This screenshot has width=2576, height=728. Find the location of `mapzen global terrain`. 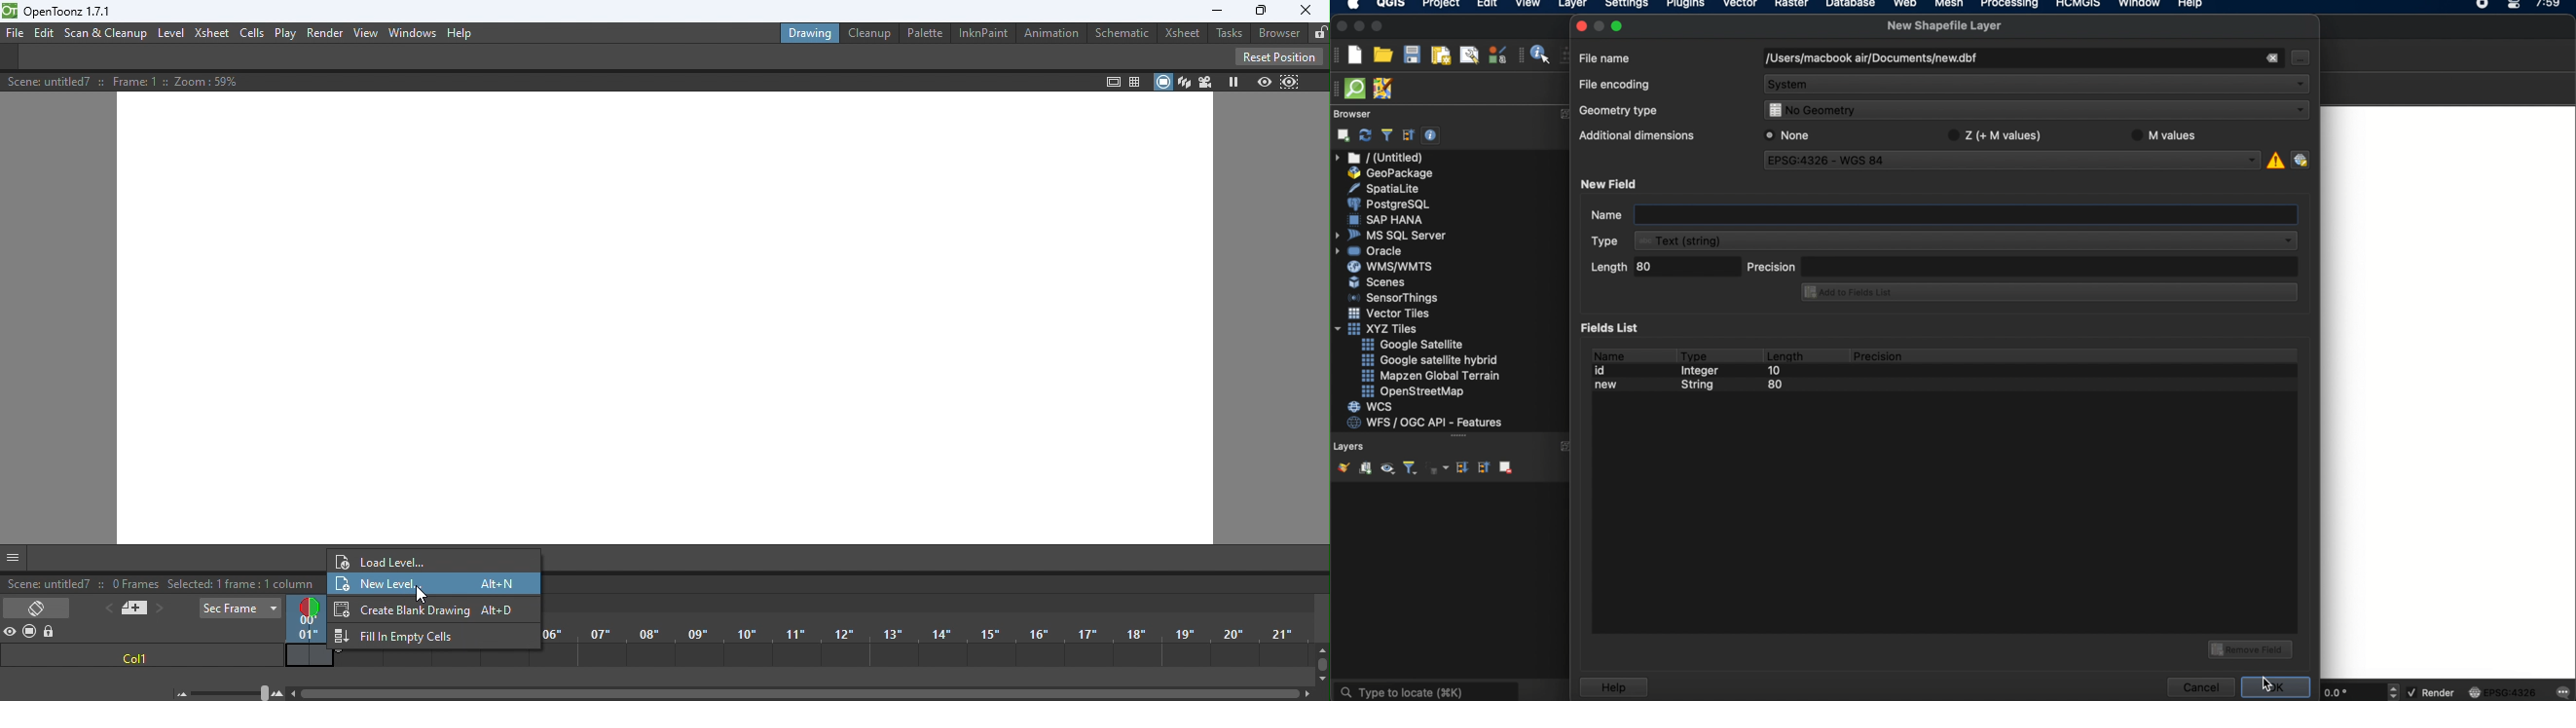

mapzen global terrain is located at coordinates (1431, 376).